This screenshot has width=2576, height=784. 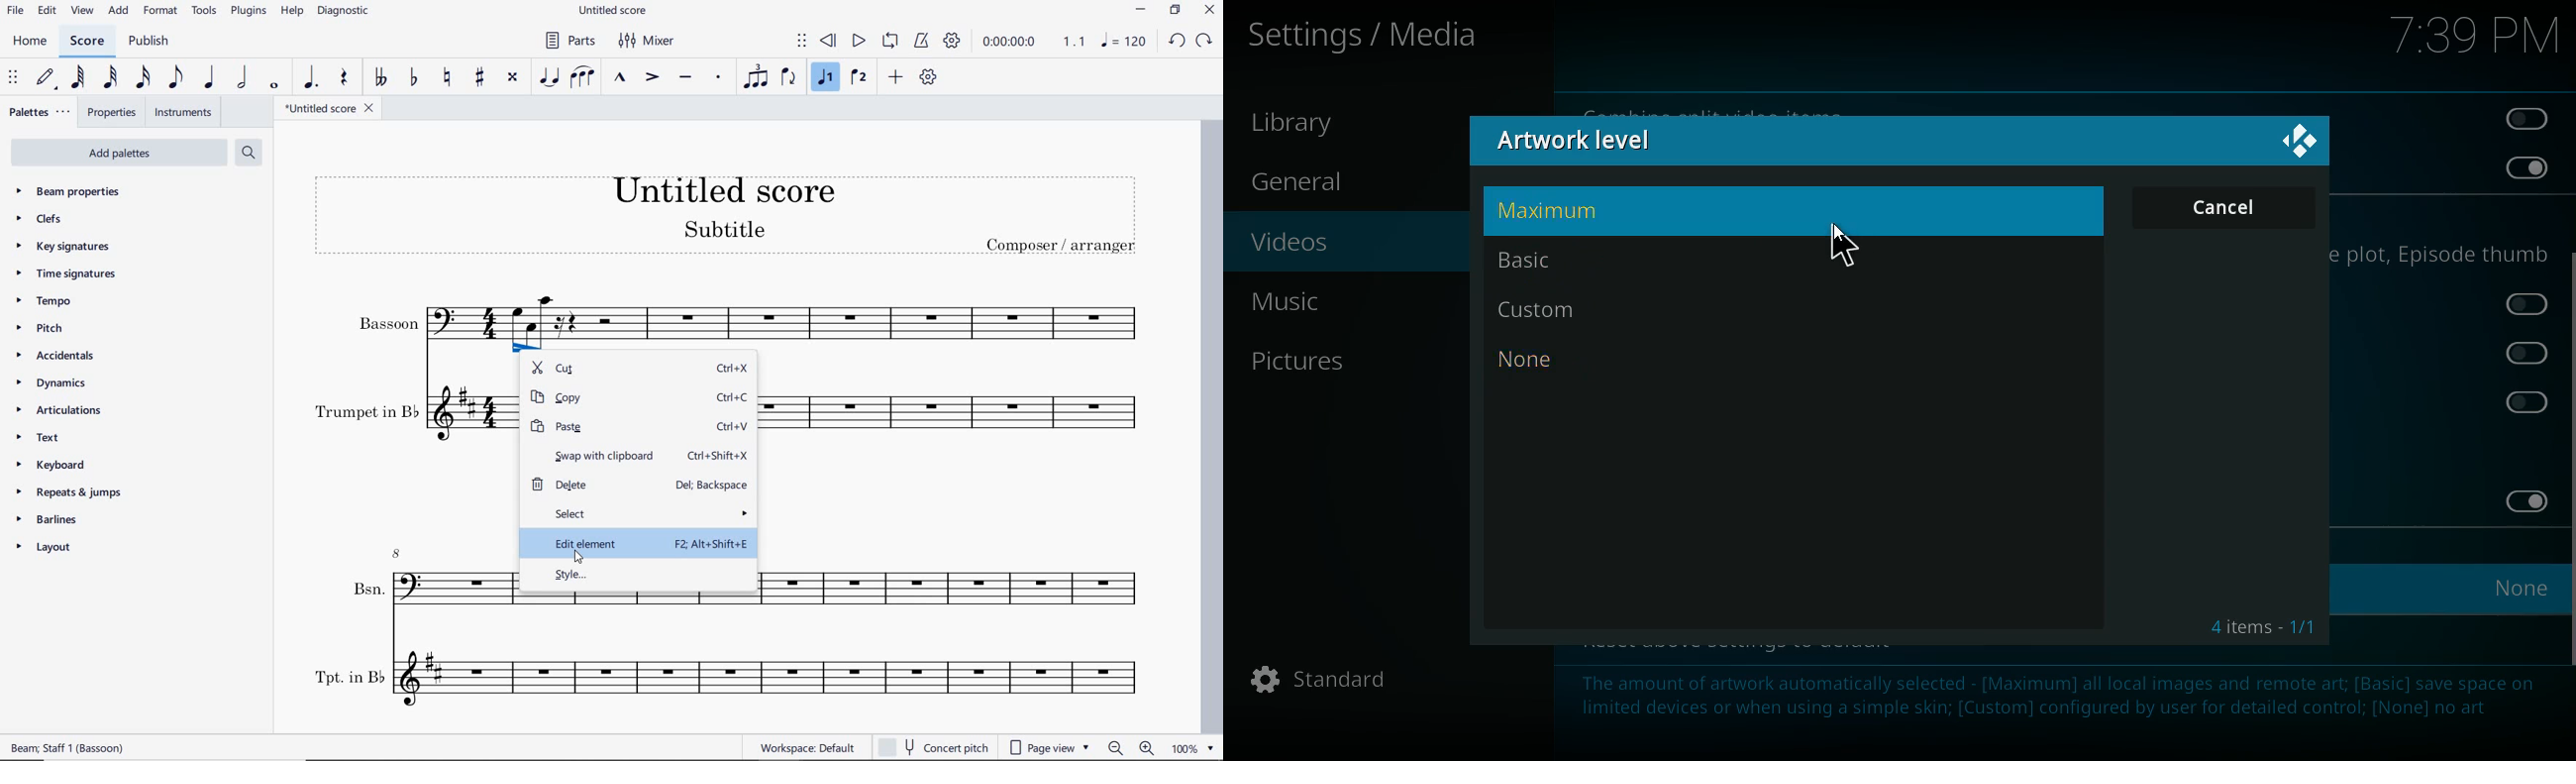 What do you see at coordinates (1195, 747) in the screenshot?
I see `zoom factor` at bounding box center [1195, 747].